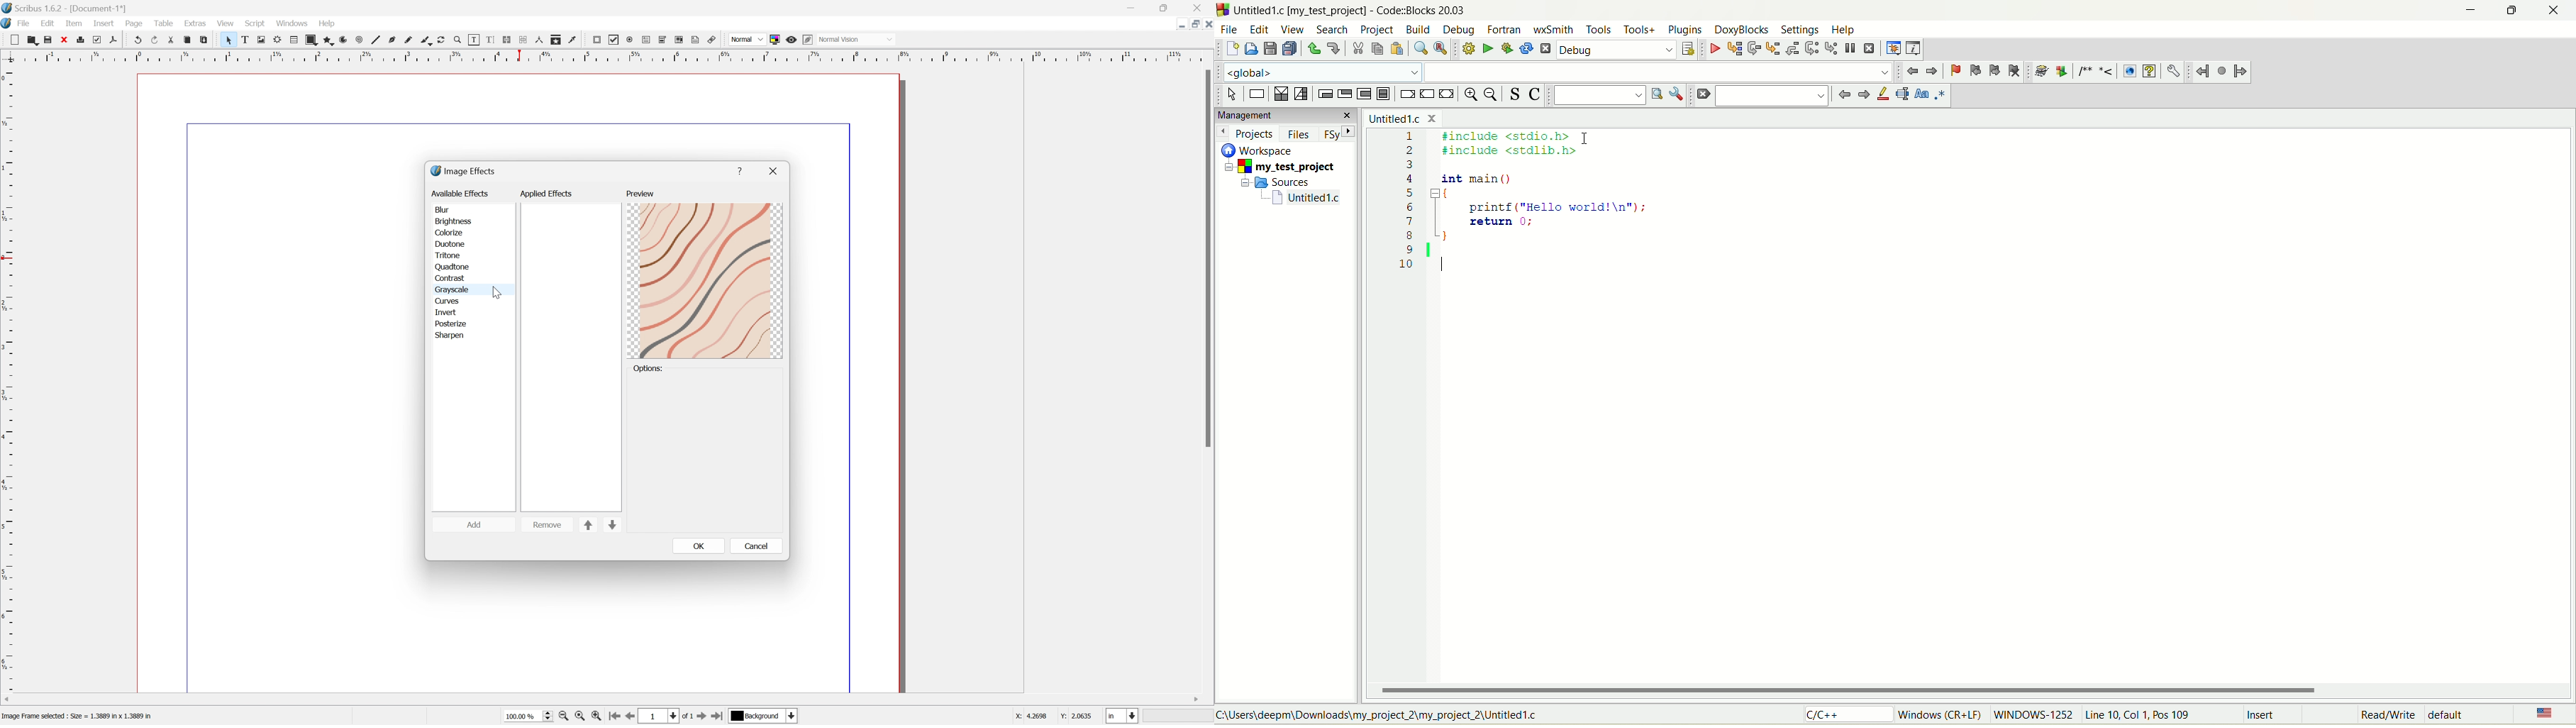 This screenshot has height=728, width=2576. Describe the element at coordinates (1314, 48) in the screenshot. I see `undo` at that location.